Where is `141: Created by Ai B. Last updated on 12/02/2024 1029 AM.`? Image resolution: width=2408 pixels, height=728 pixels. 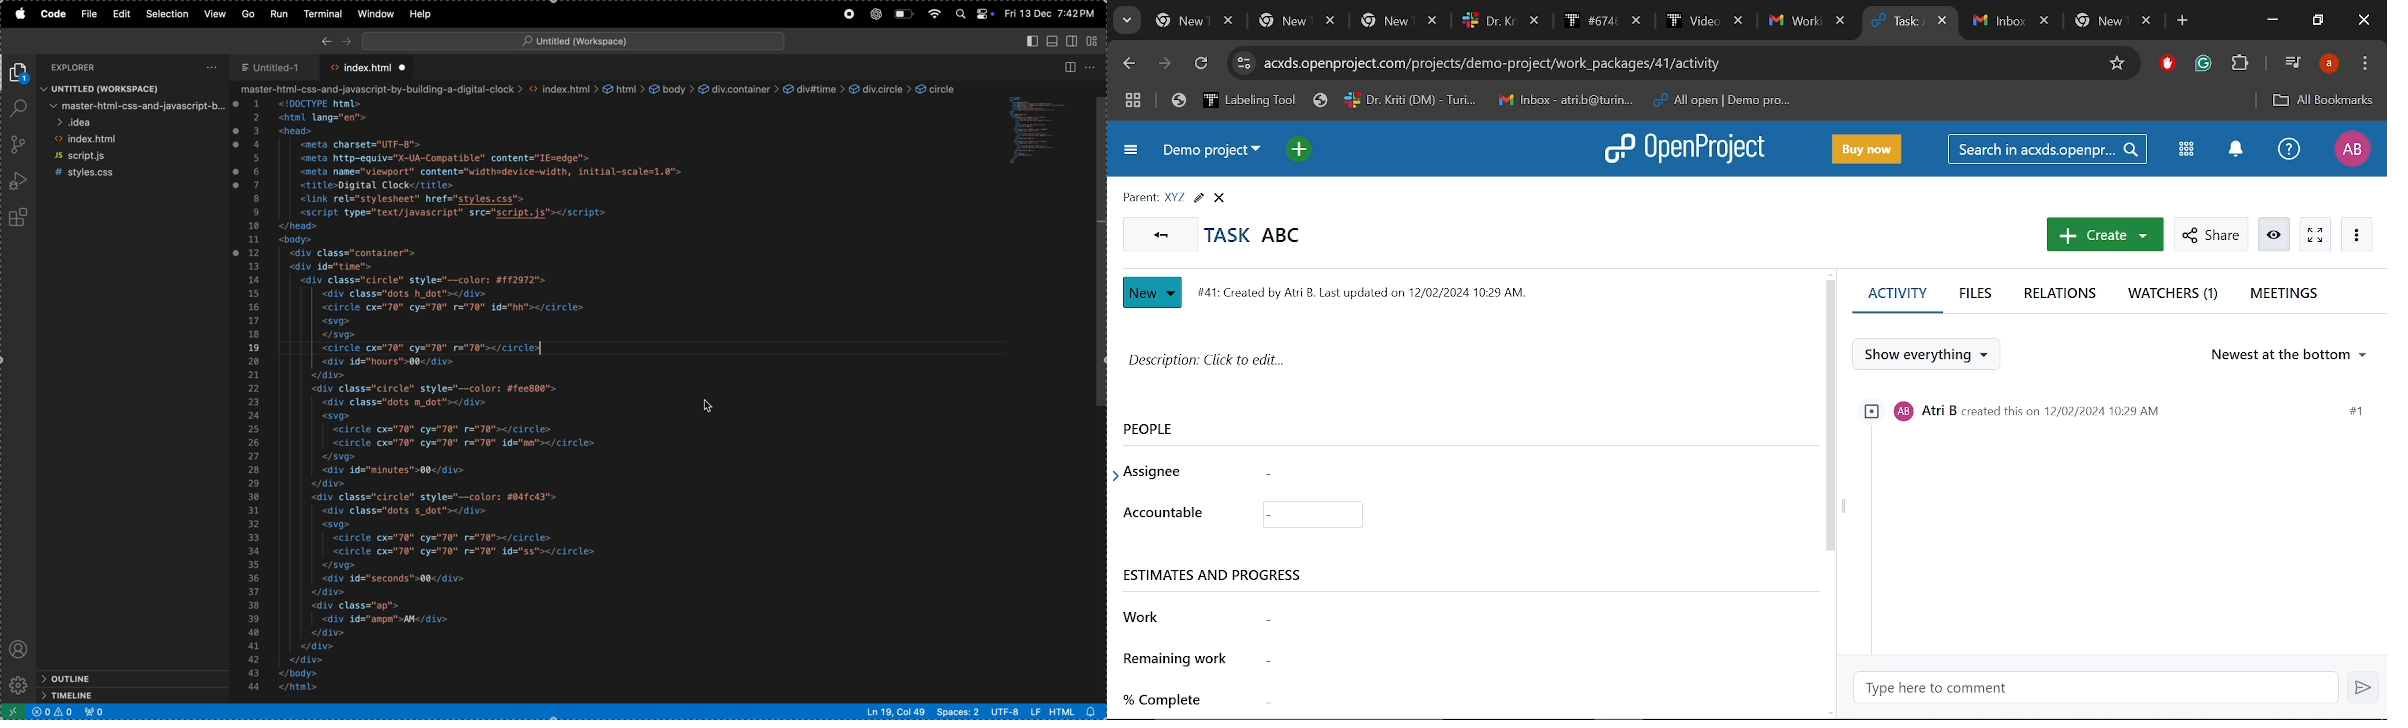 141: Created by Ai B. Last updated on 12/02/2024 1029 AM. is located at coordinates (1372, 290).